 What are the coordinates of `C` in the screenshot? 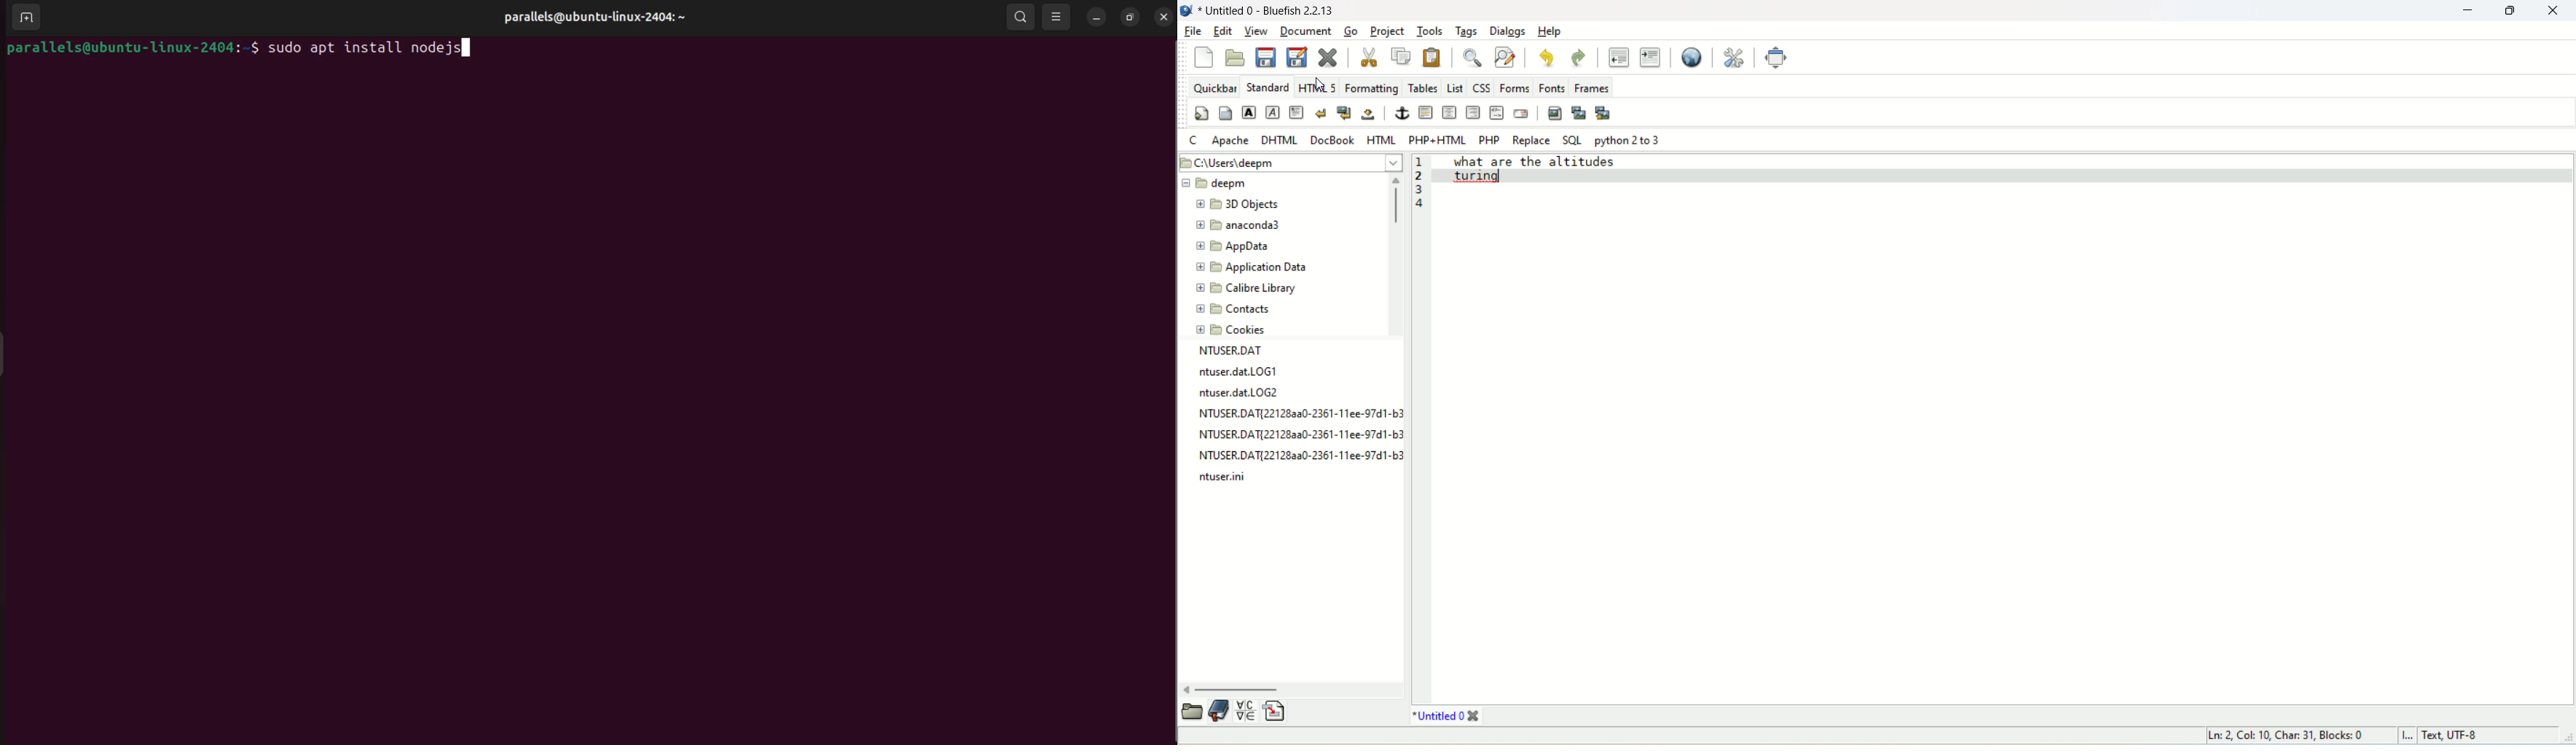 It's located at (1194, 140).